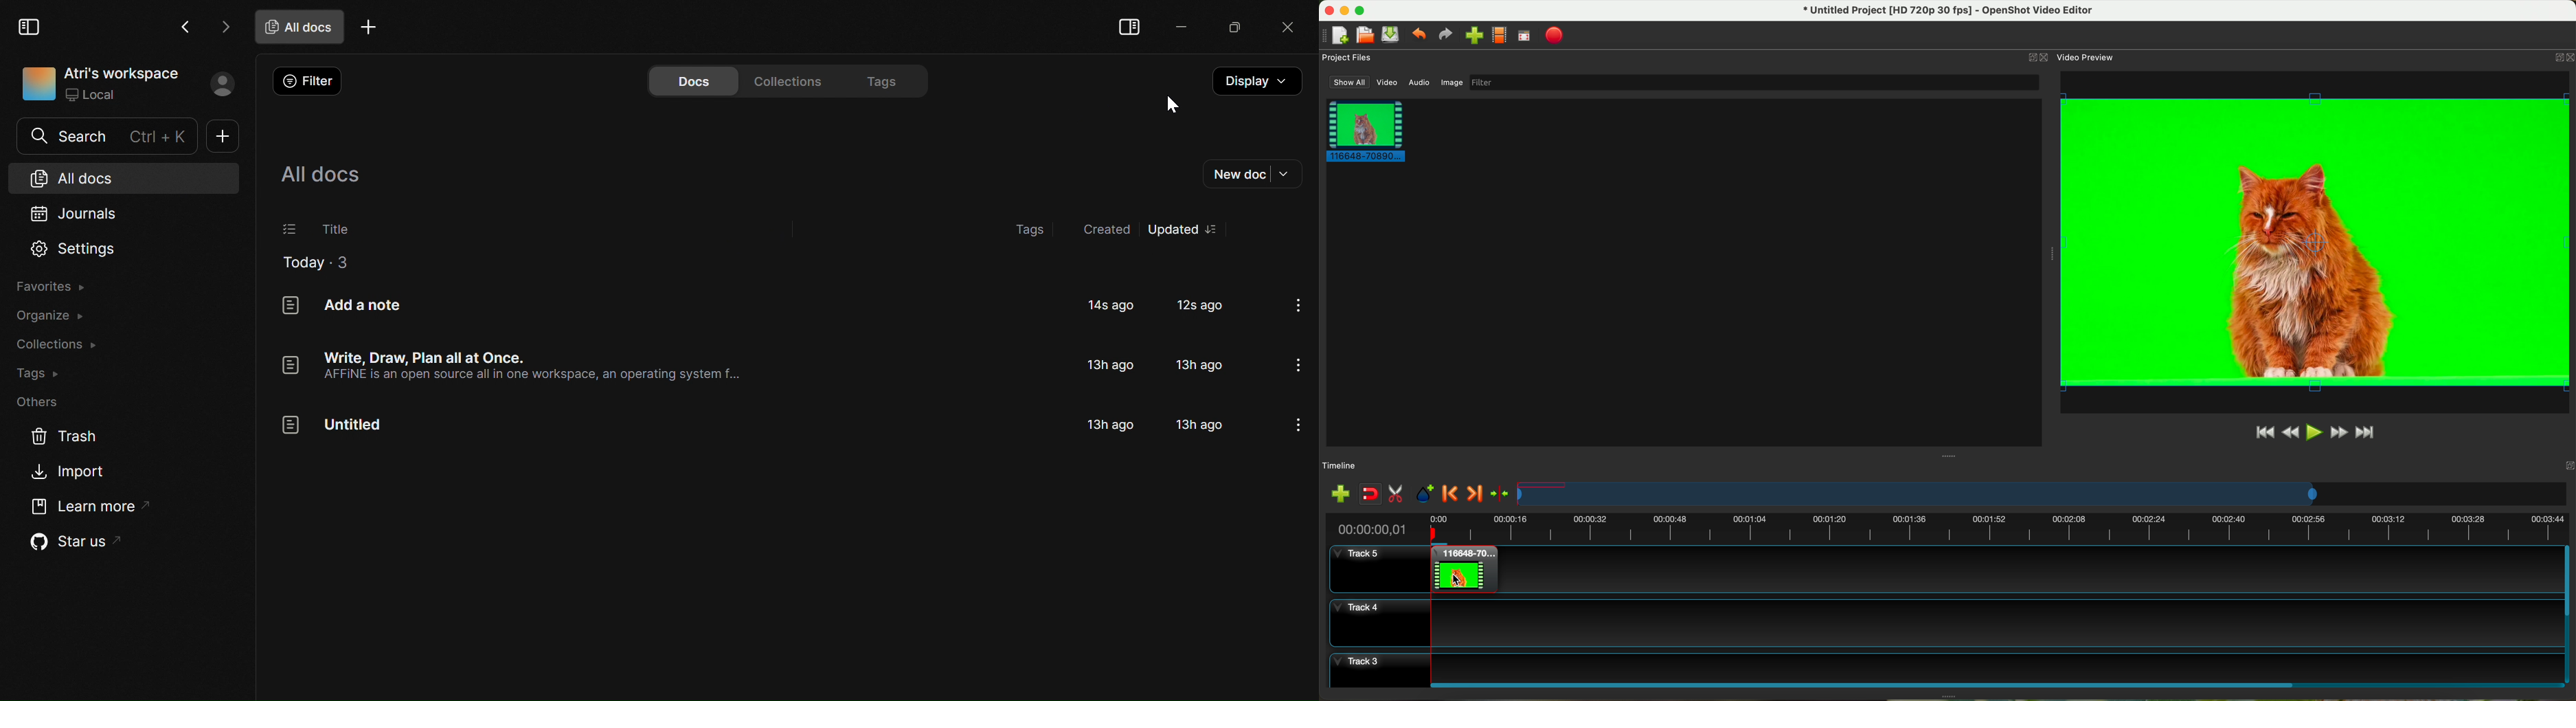  What do you see at coordinates (2562, 59) in the screenshot?
I see `close` at bounding box center [2562, 59].